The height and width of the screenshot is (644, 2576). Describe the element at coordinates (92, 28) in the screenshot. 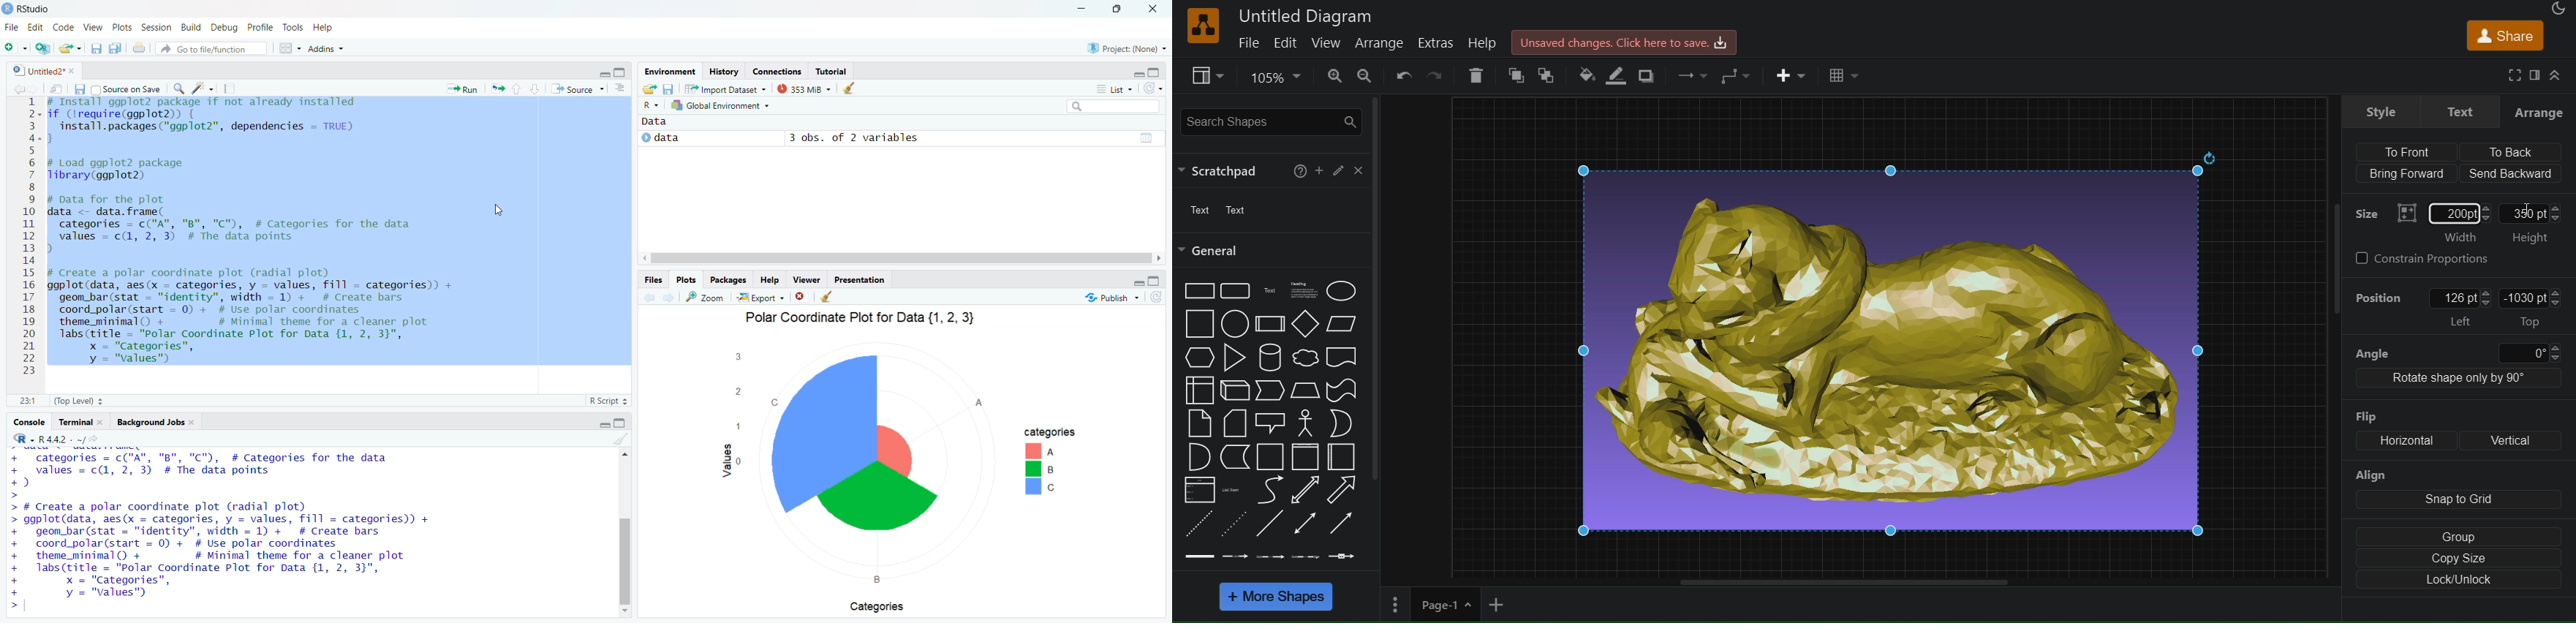

I see `View` at that location.